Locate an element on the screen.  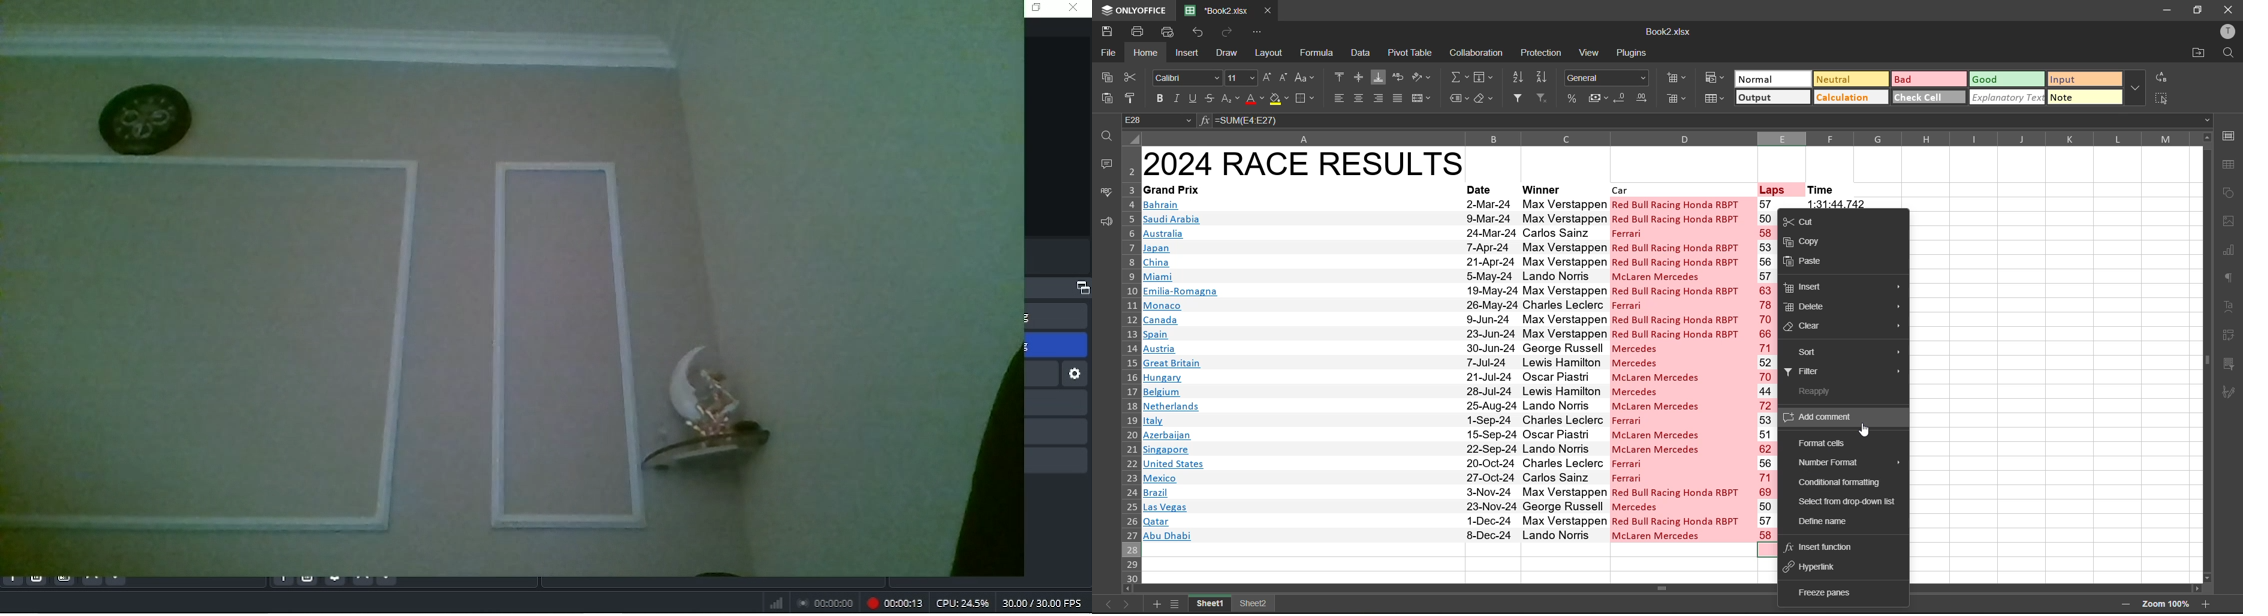
decrement size is located at coordinates (1281, 78).